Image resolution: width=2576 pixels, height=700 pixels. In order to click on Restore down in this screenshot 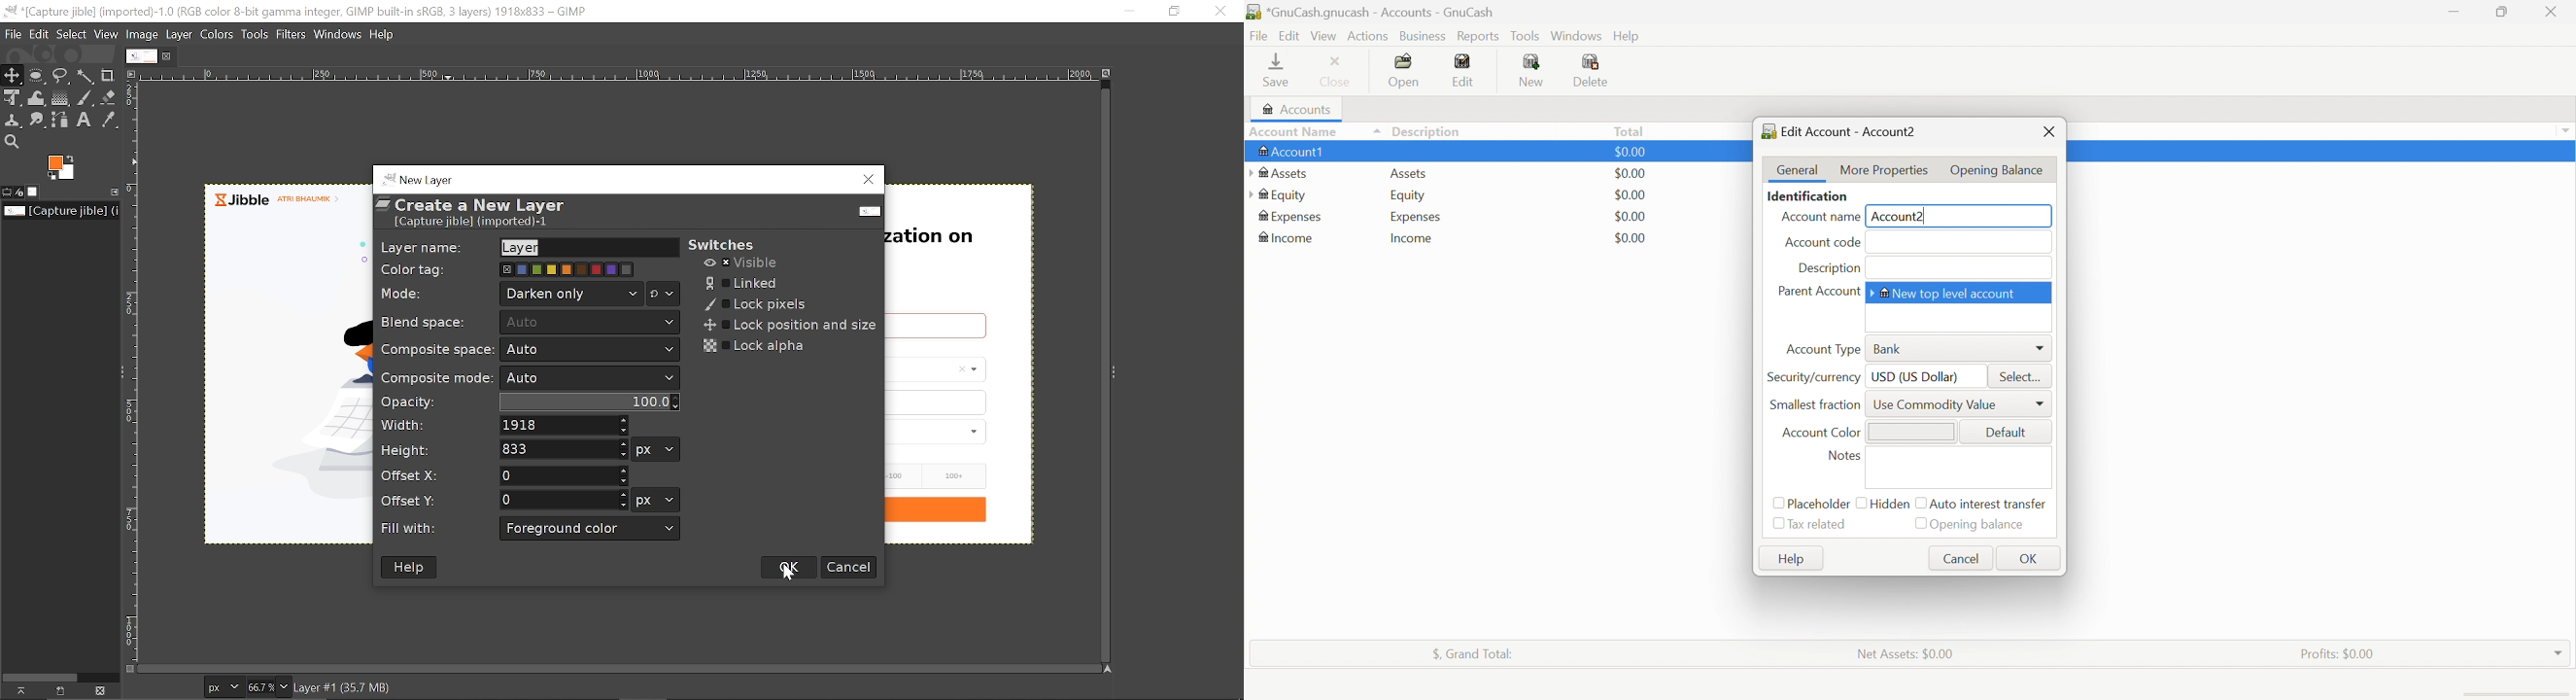, I will do `click(1173, 12)`.